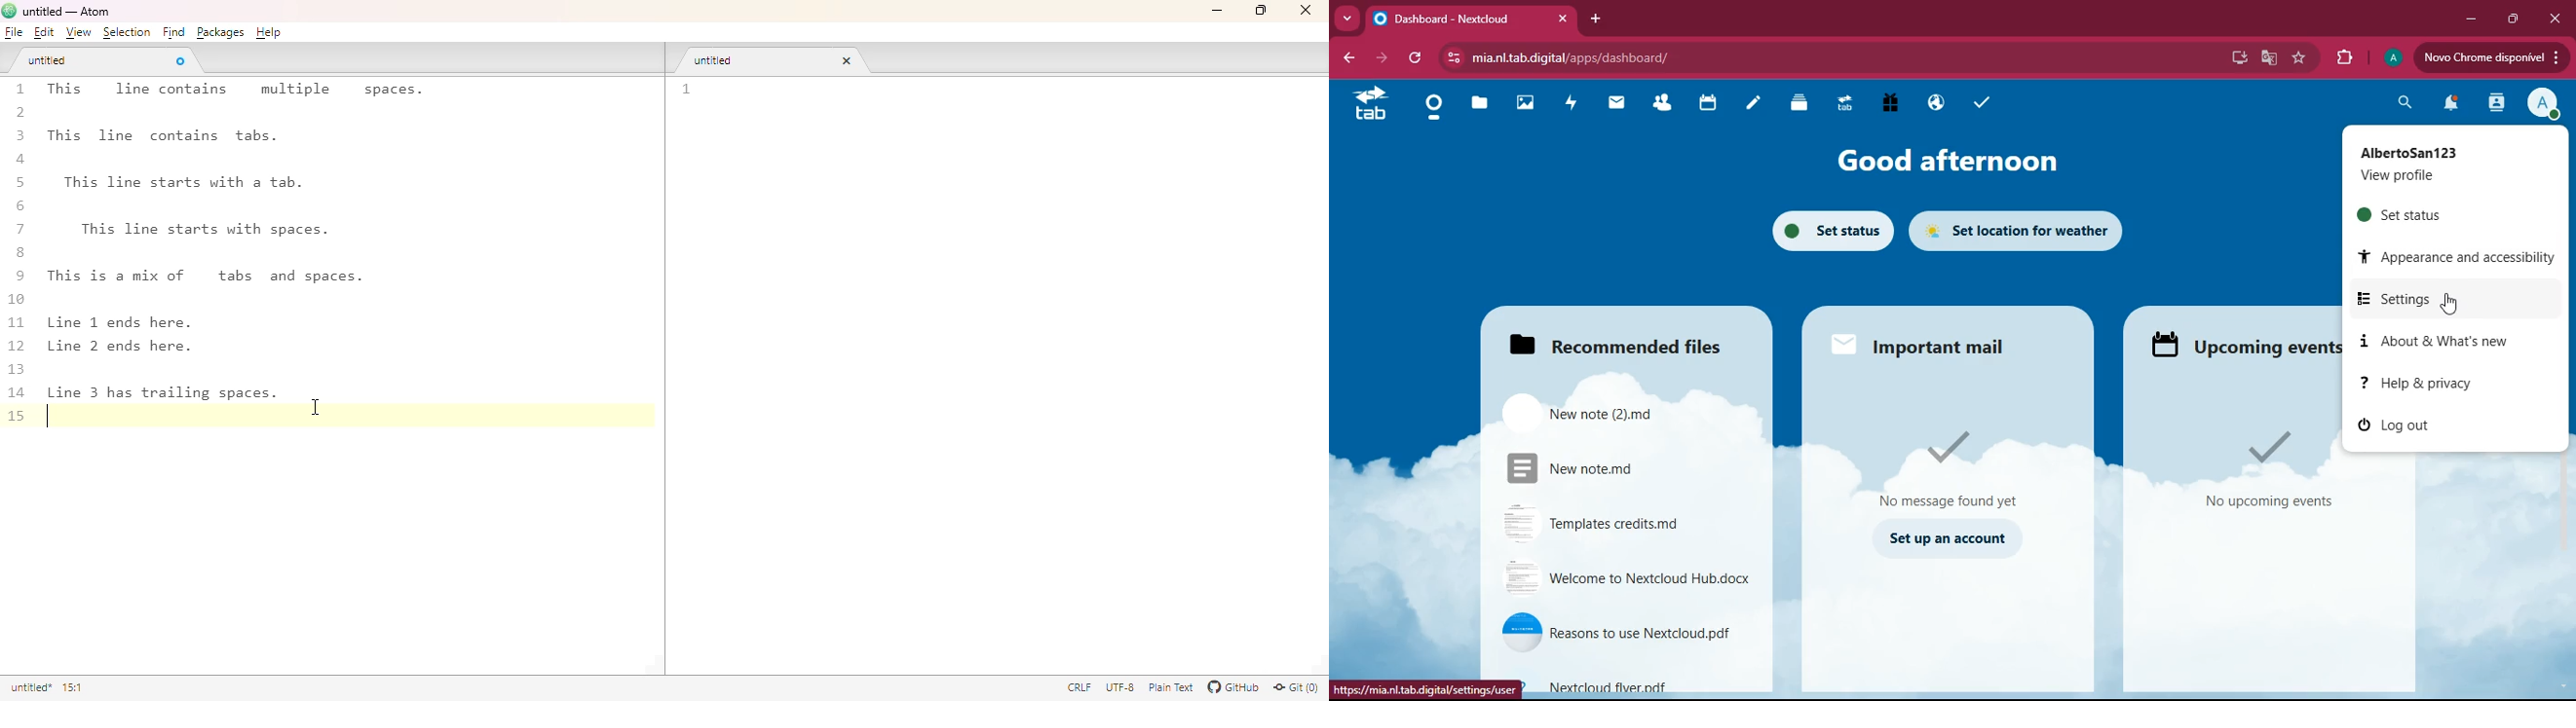  What do you see at coordinates (1753, 105) in the screenshot?
I see `notes` at bounding box center [1753, 105].